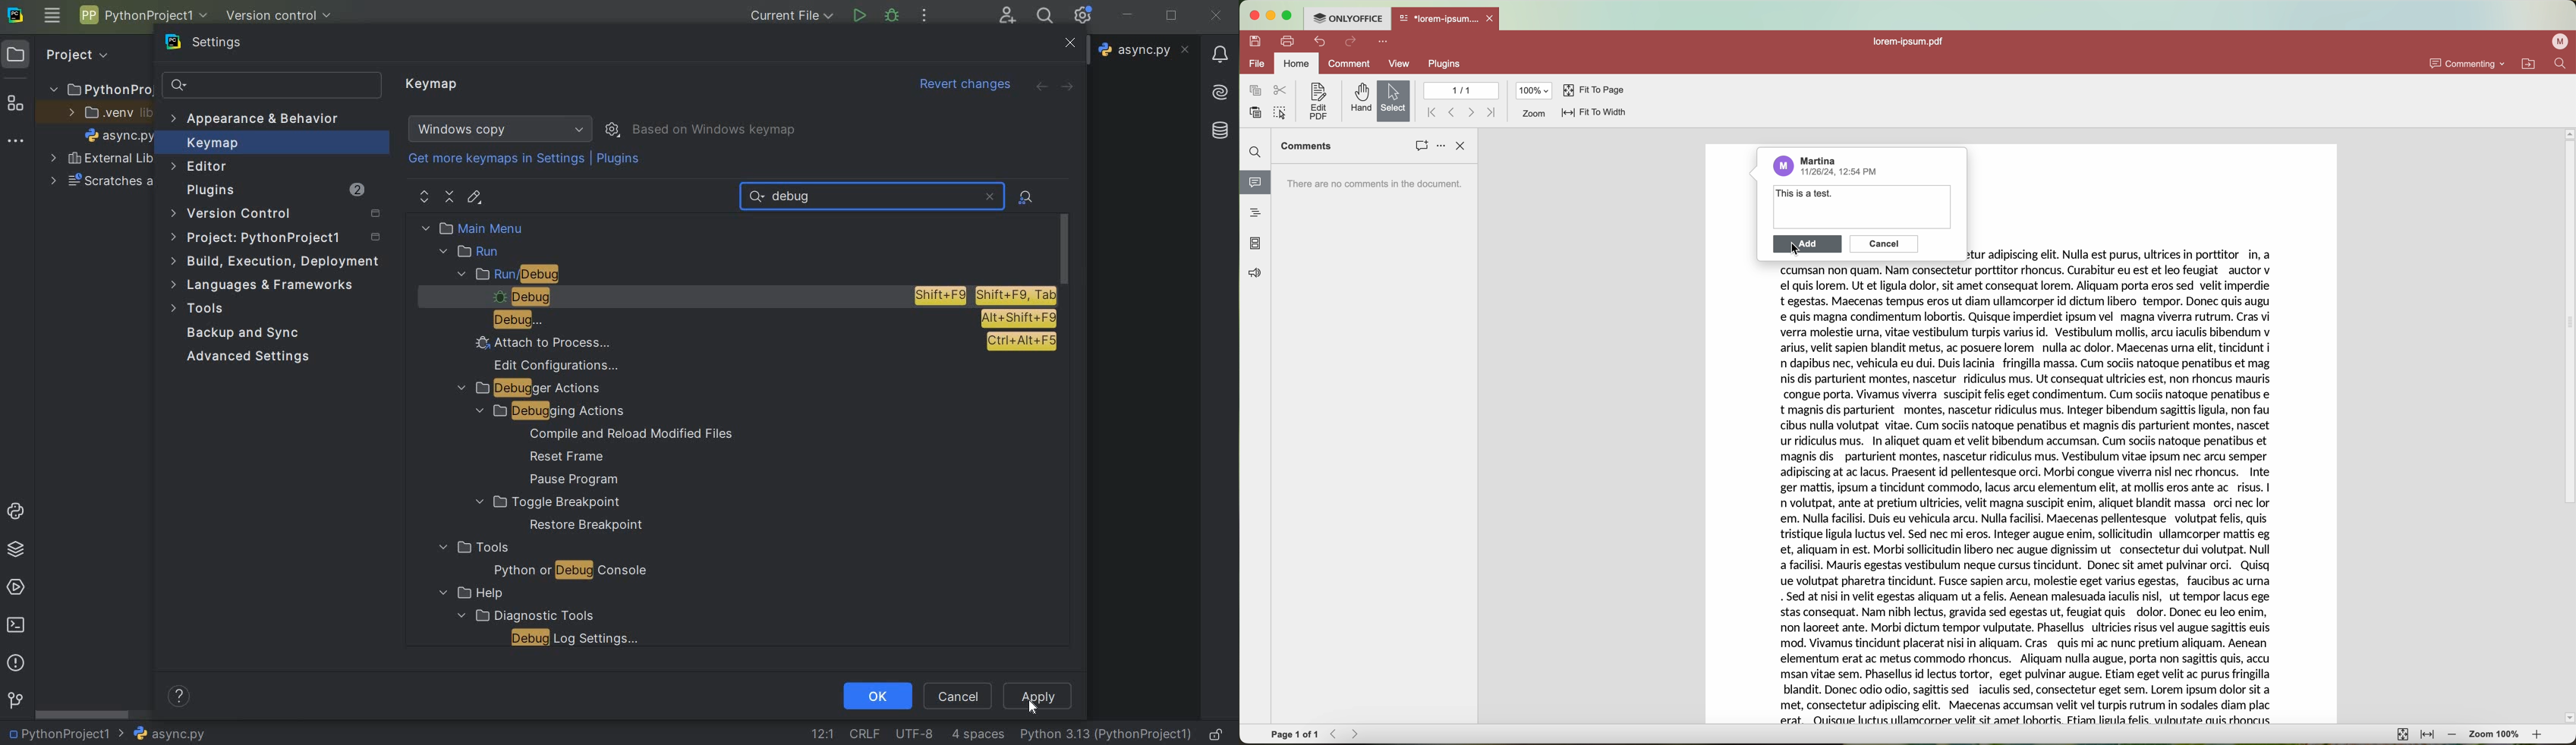 This screenshot has width=2576, height=756. I want to click on cut, so click(1282, 90).